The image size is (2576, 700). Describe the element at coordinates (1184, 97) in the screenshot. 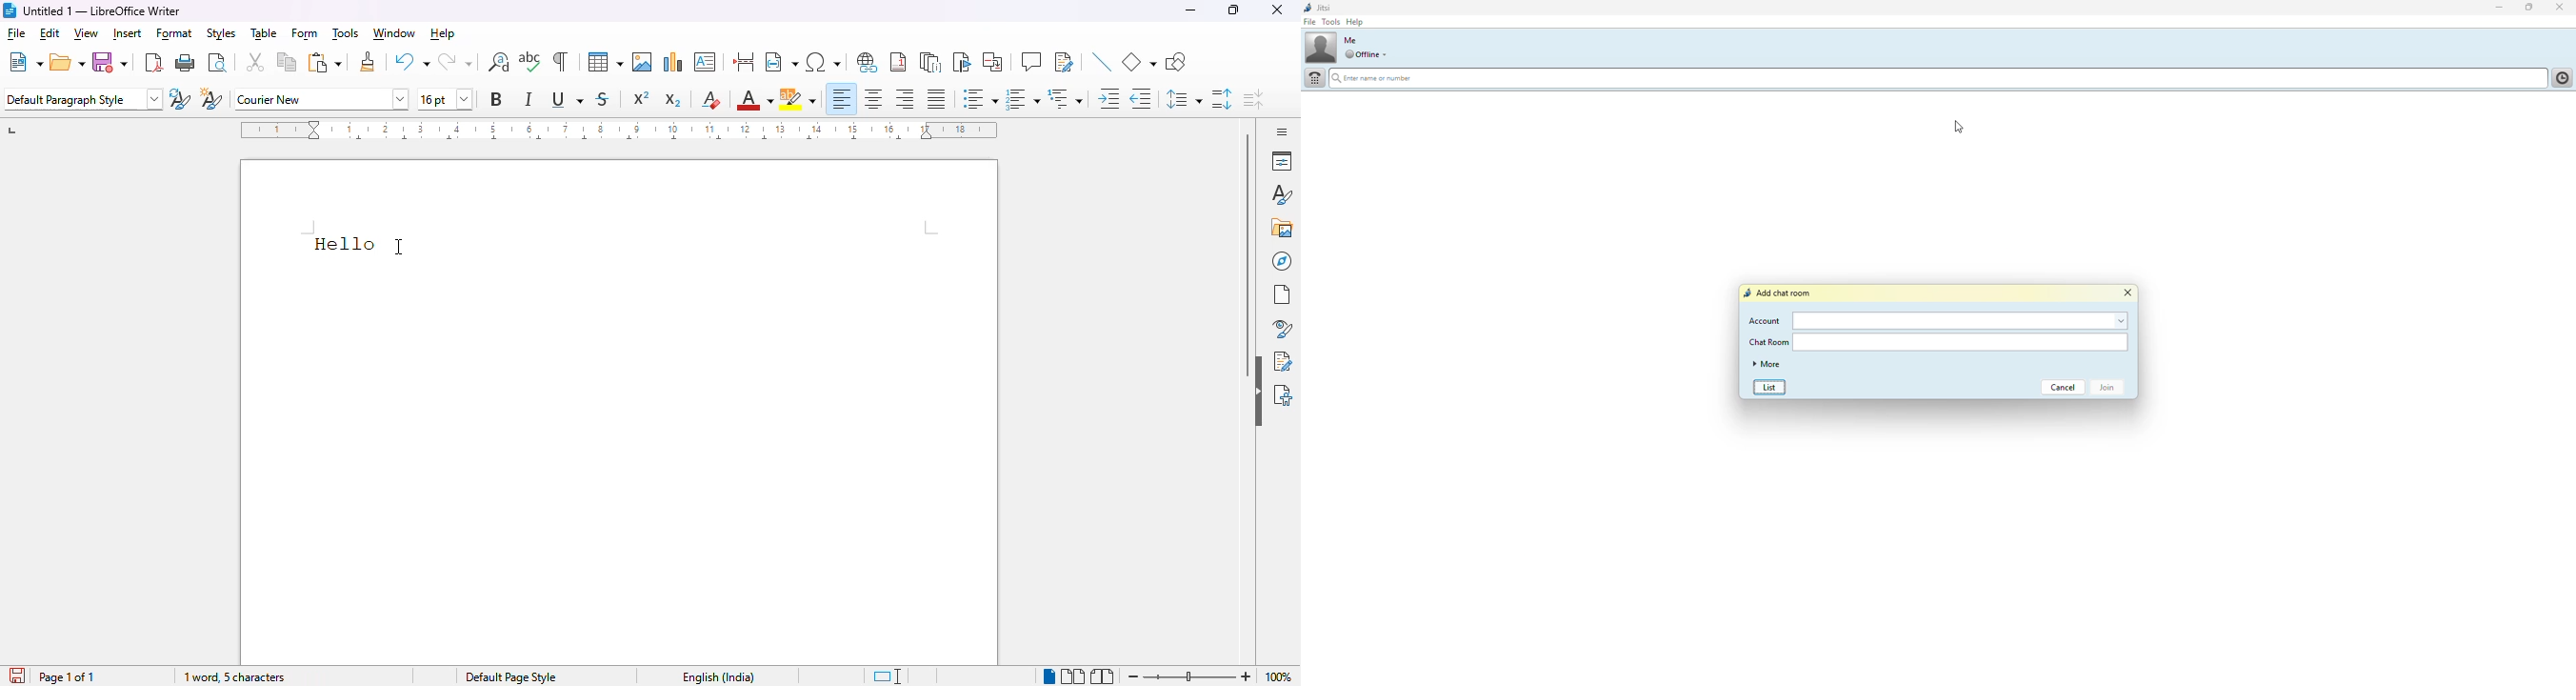

I see `set line spacing` at that location.